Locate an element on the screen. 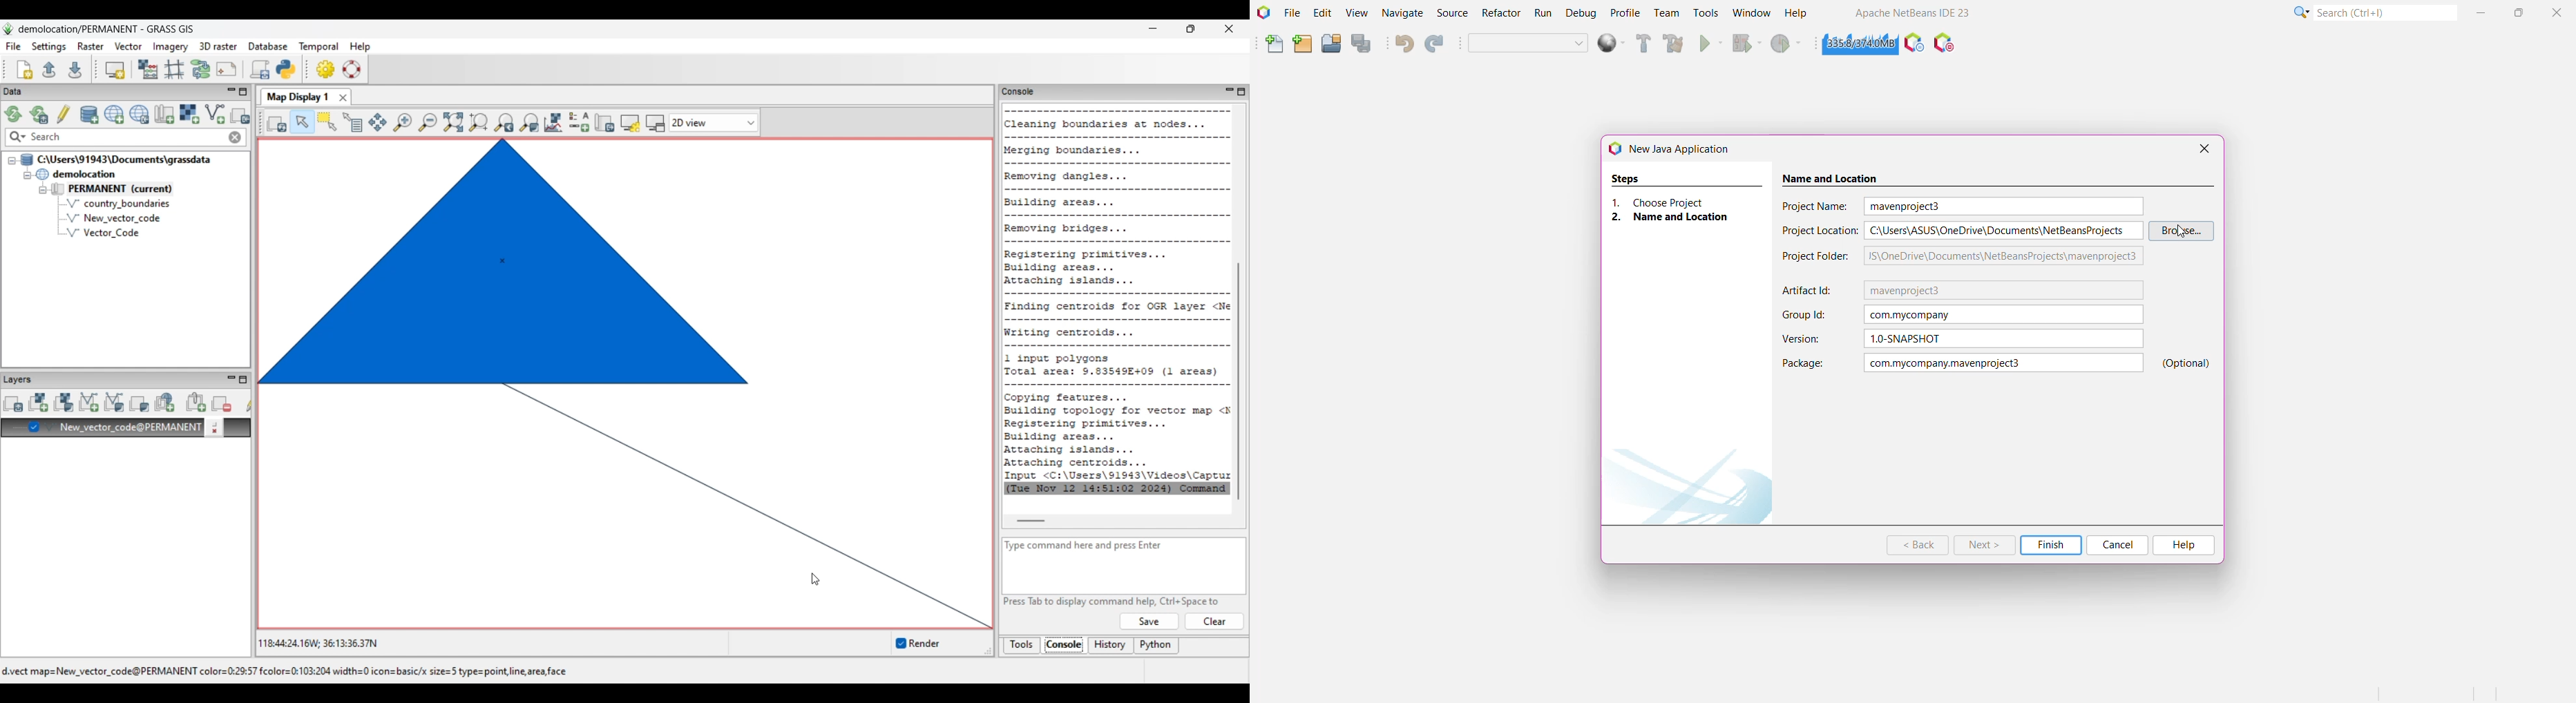 This screenshot has height=728, width=2576. Project Name is located at coordinates (1817, 206).